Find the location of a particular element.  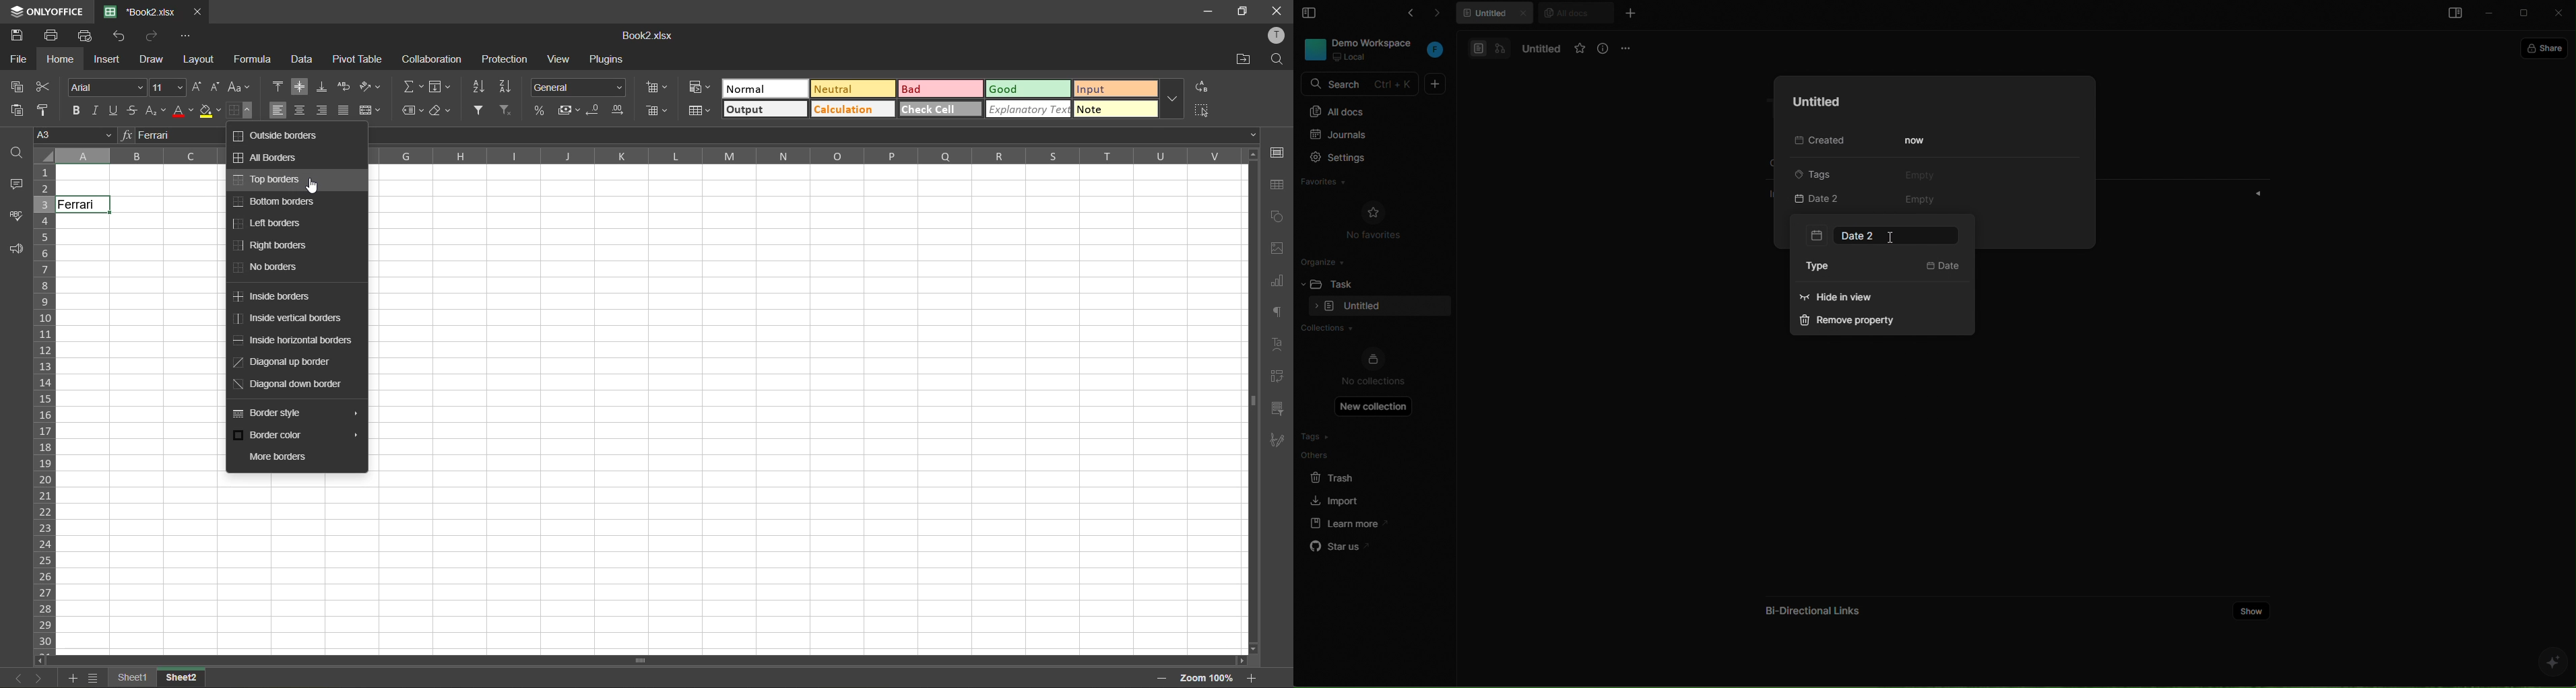

quick print is located at coordinates (86, 36).